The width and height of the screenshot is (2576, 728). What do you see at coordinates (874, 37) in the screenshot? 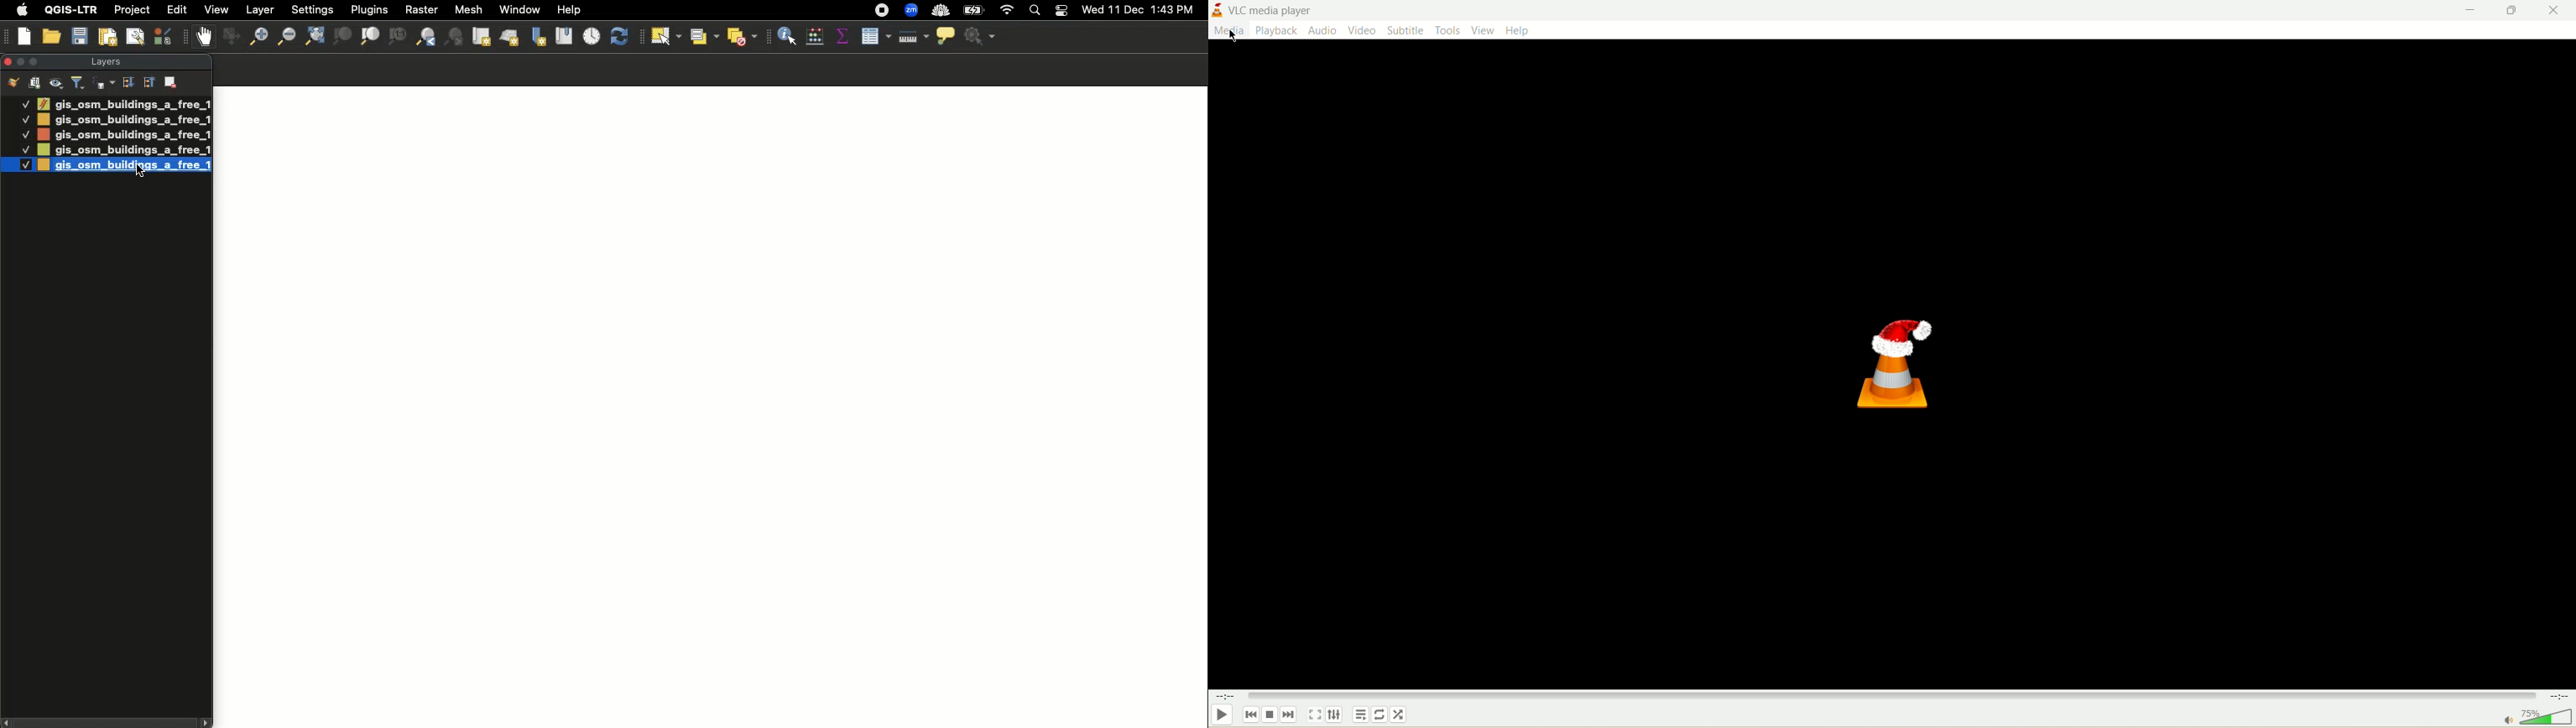
I see `Open attribute table` at bounding box center [874, 37].